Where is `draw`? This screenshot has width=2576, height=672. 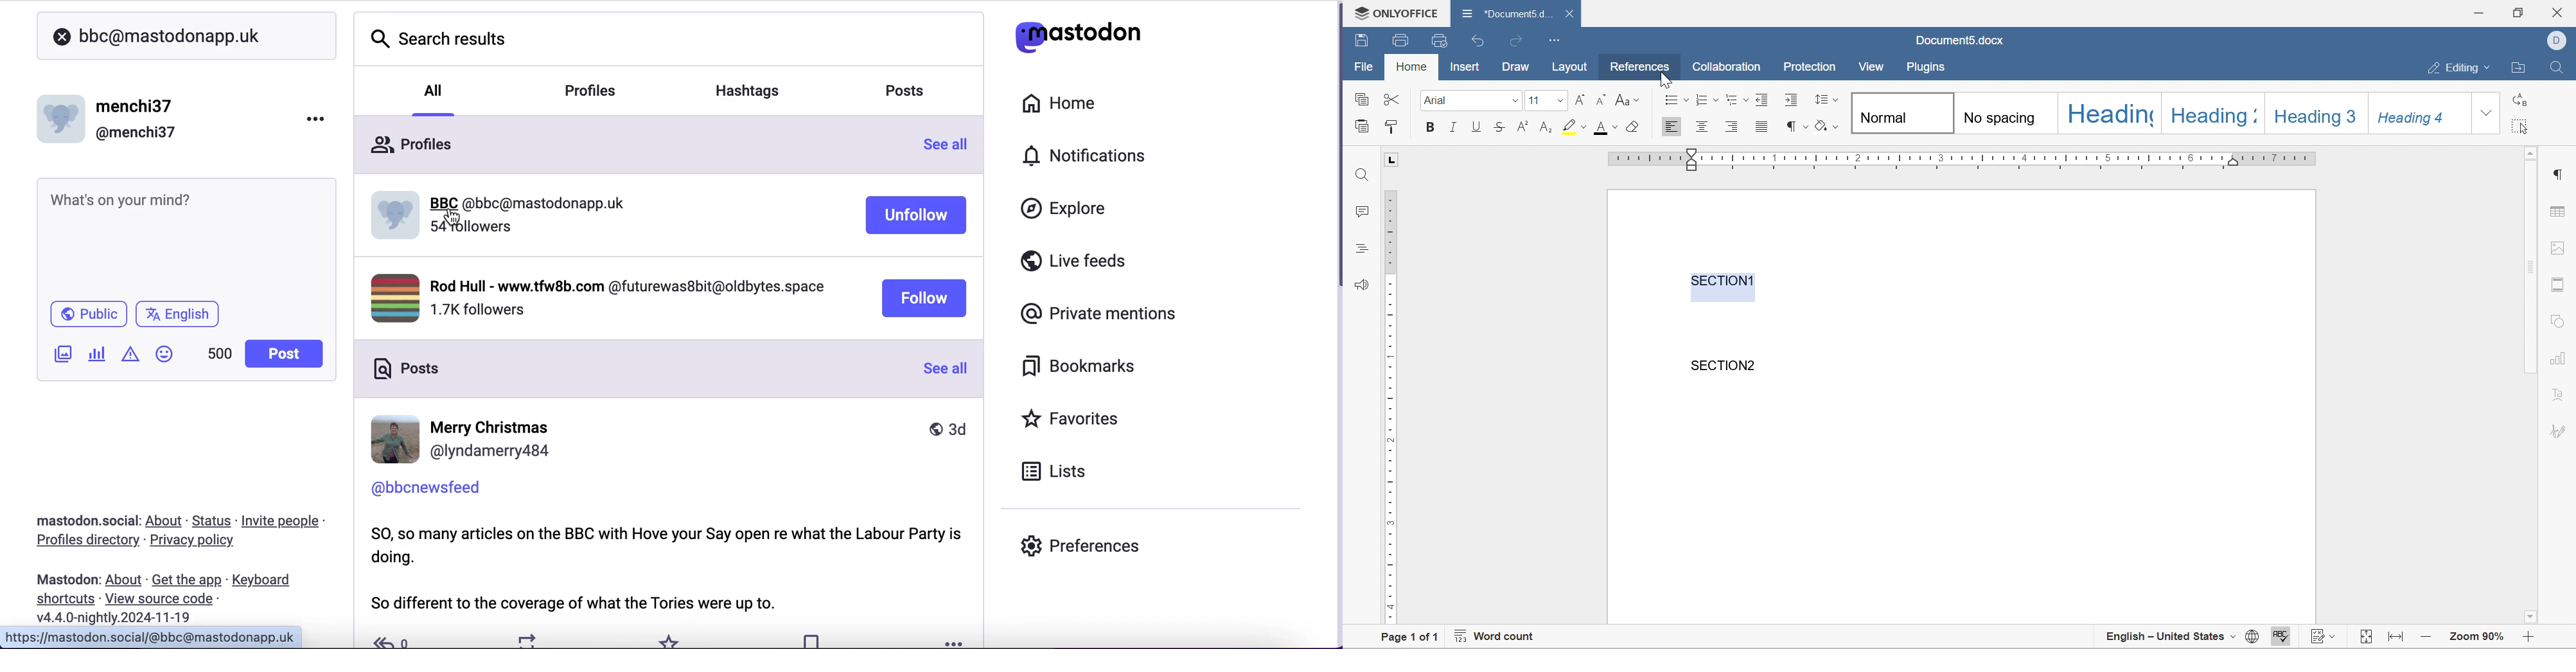 draw is located at coordinates (1515, 67).